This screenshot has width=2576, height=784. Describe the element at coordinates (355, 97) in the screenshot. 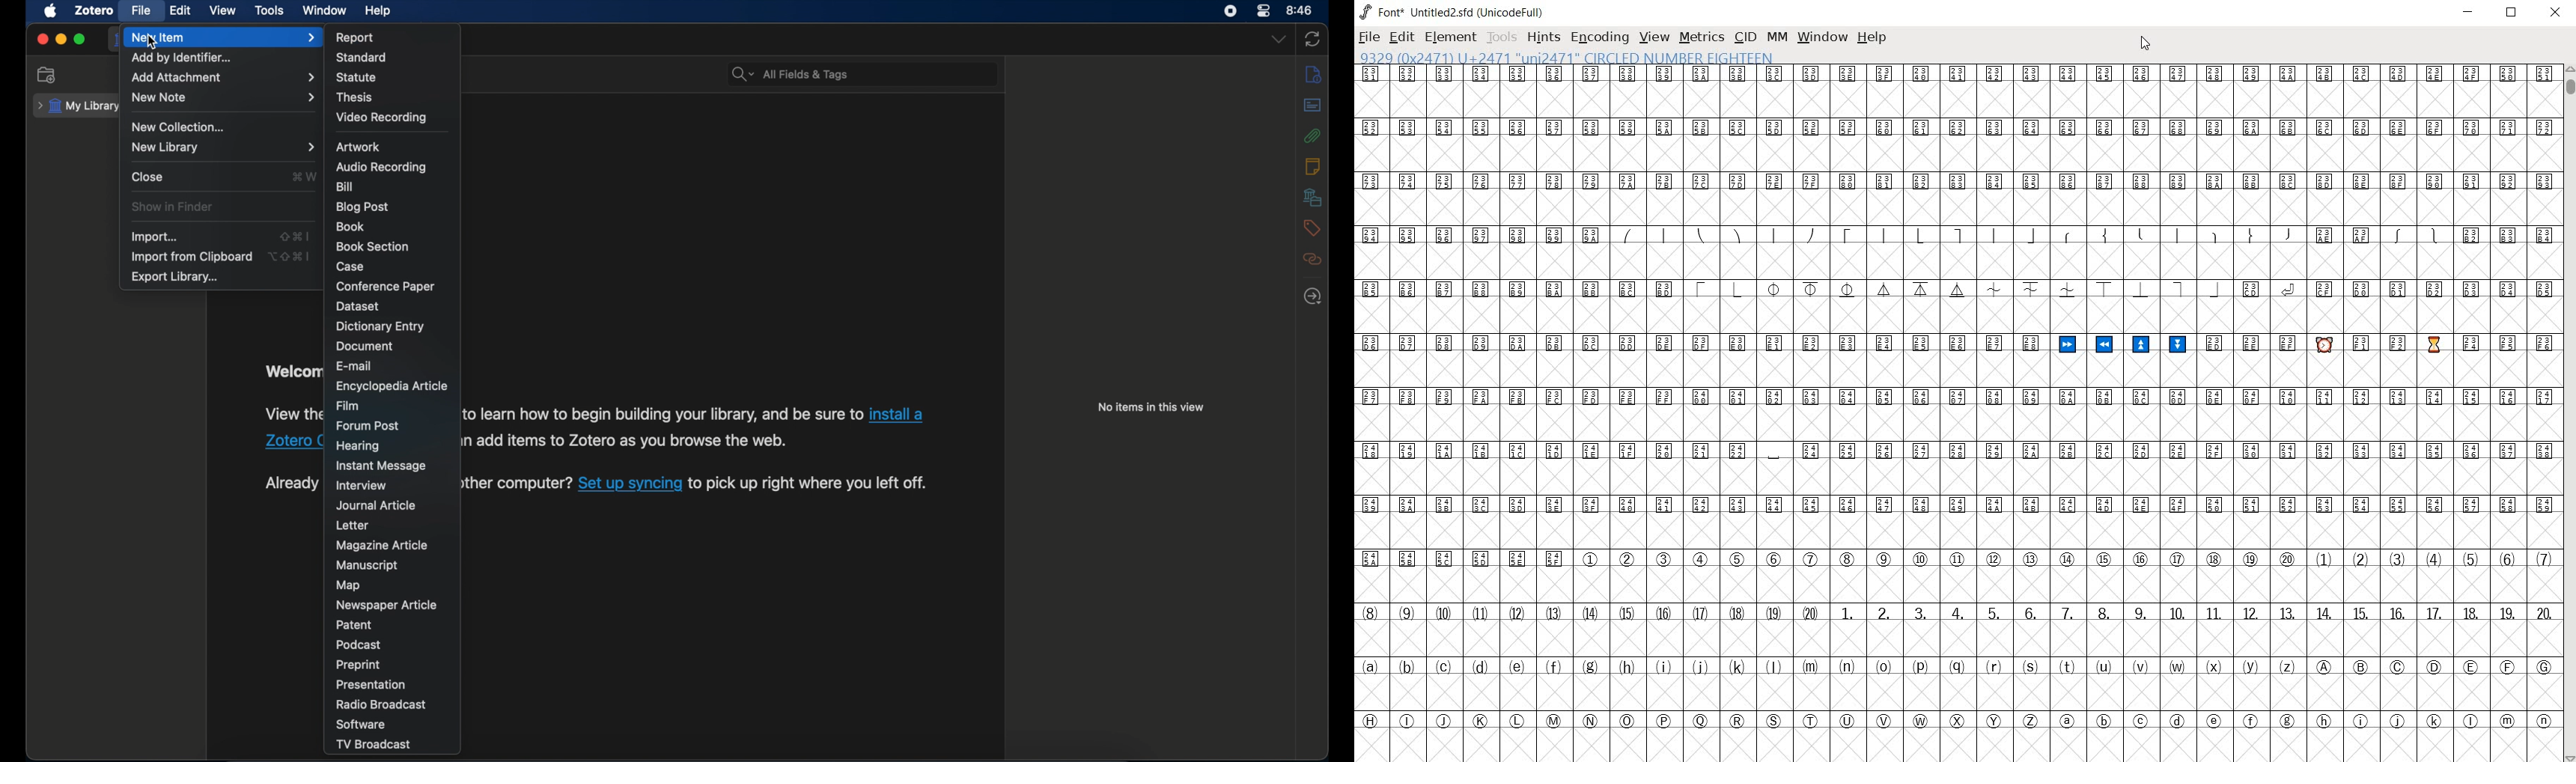

I see `thesis` at that location.